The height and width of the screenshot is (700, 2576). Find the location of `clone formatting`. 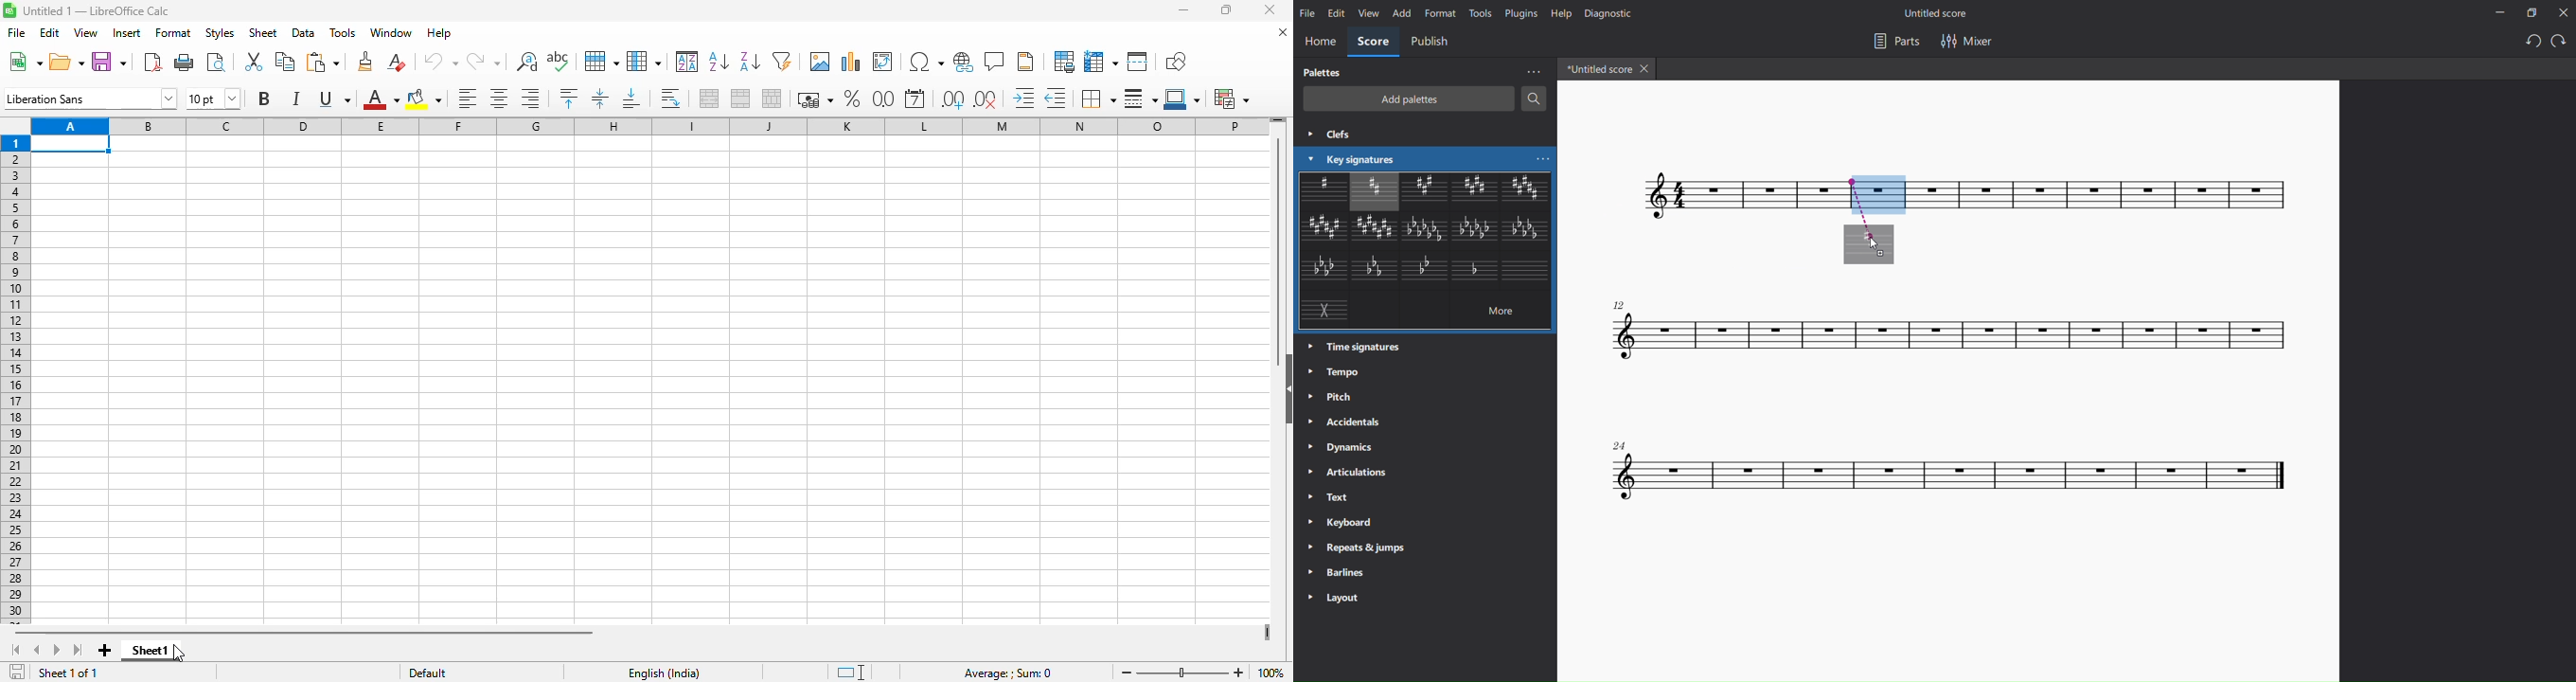

clone formatting is located at coordinates (364, 61).